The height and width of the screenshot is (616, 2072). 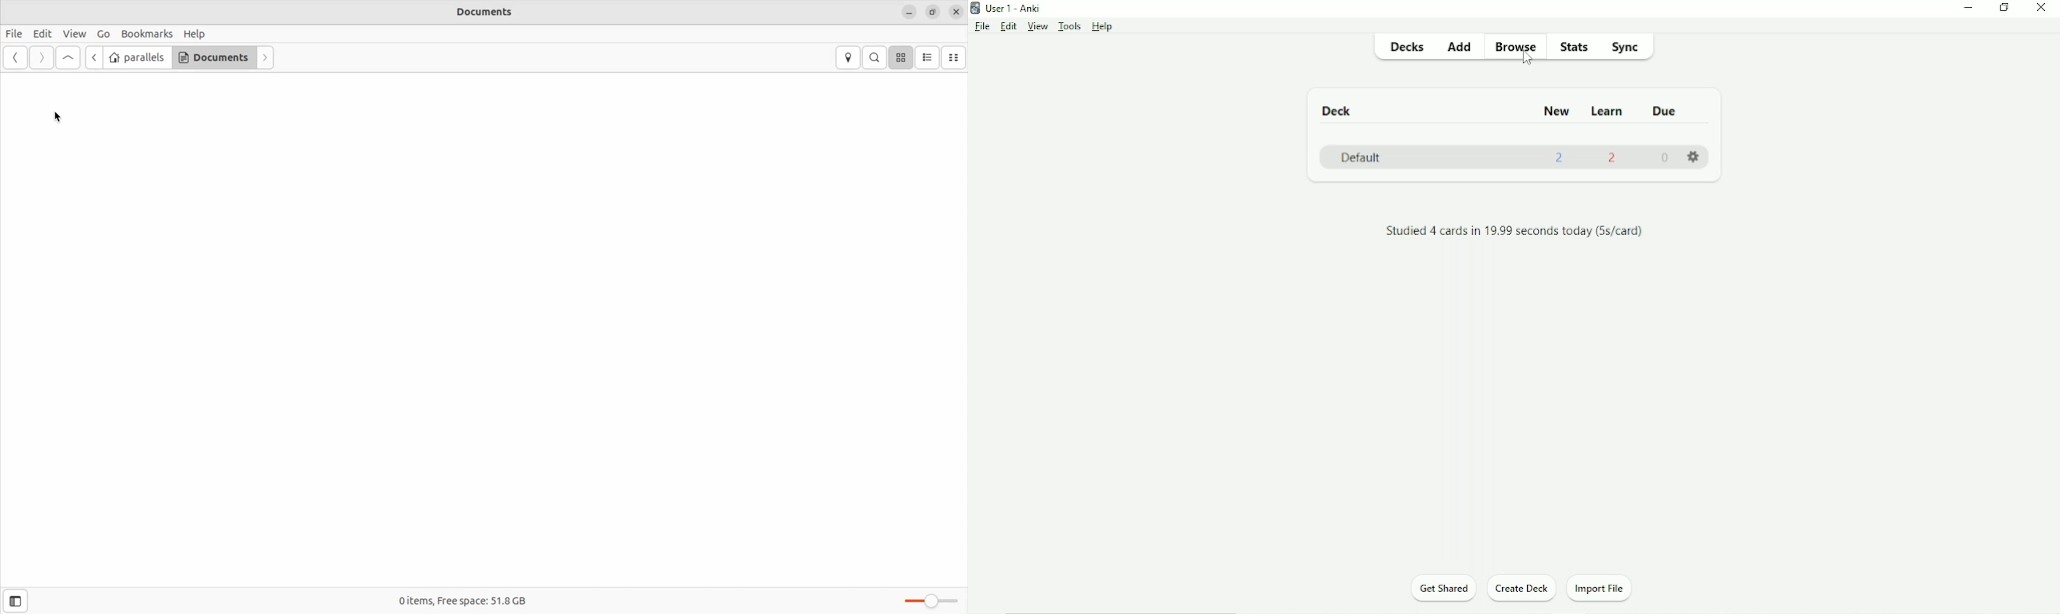 I want to click on cursor, so click(x=1528, y=59).